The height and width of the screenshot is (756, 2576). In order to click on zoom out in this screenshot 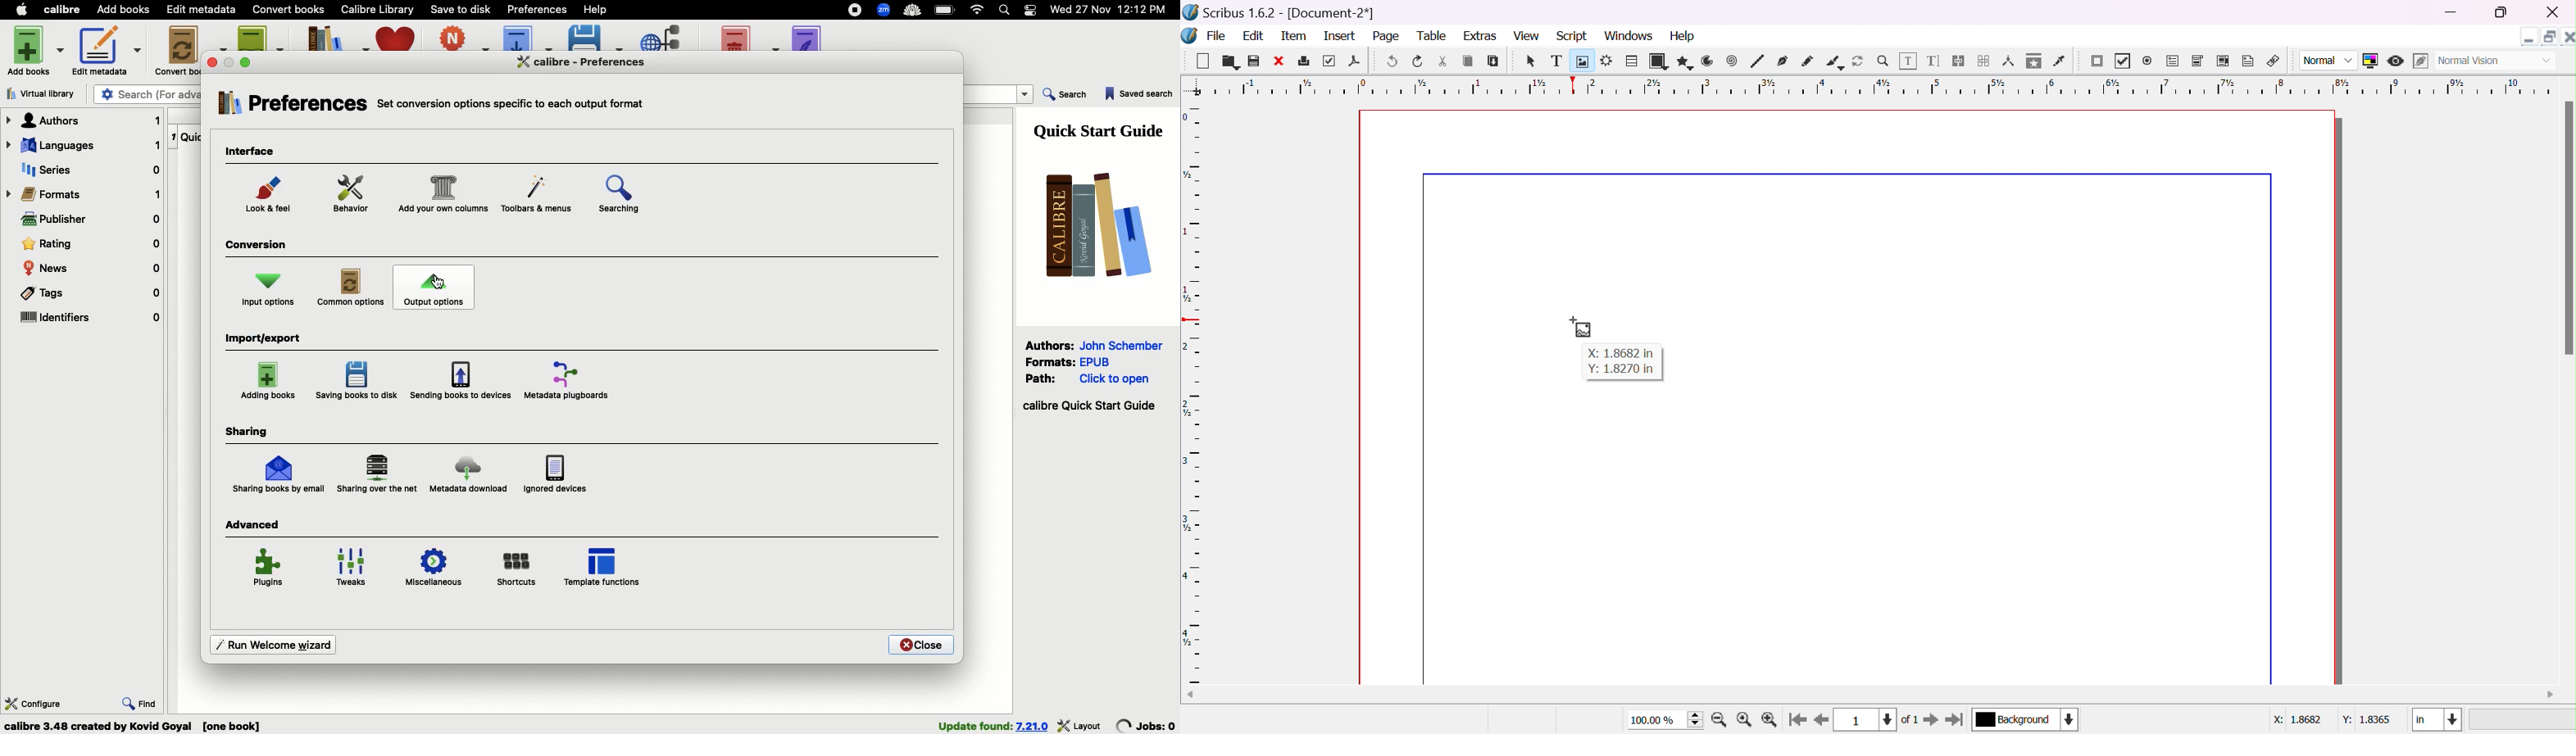, I will do `click(1771, 720)`.